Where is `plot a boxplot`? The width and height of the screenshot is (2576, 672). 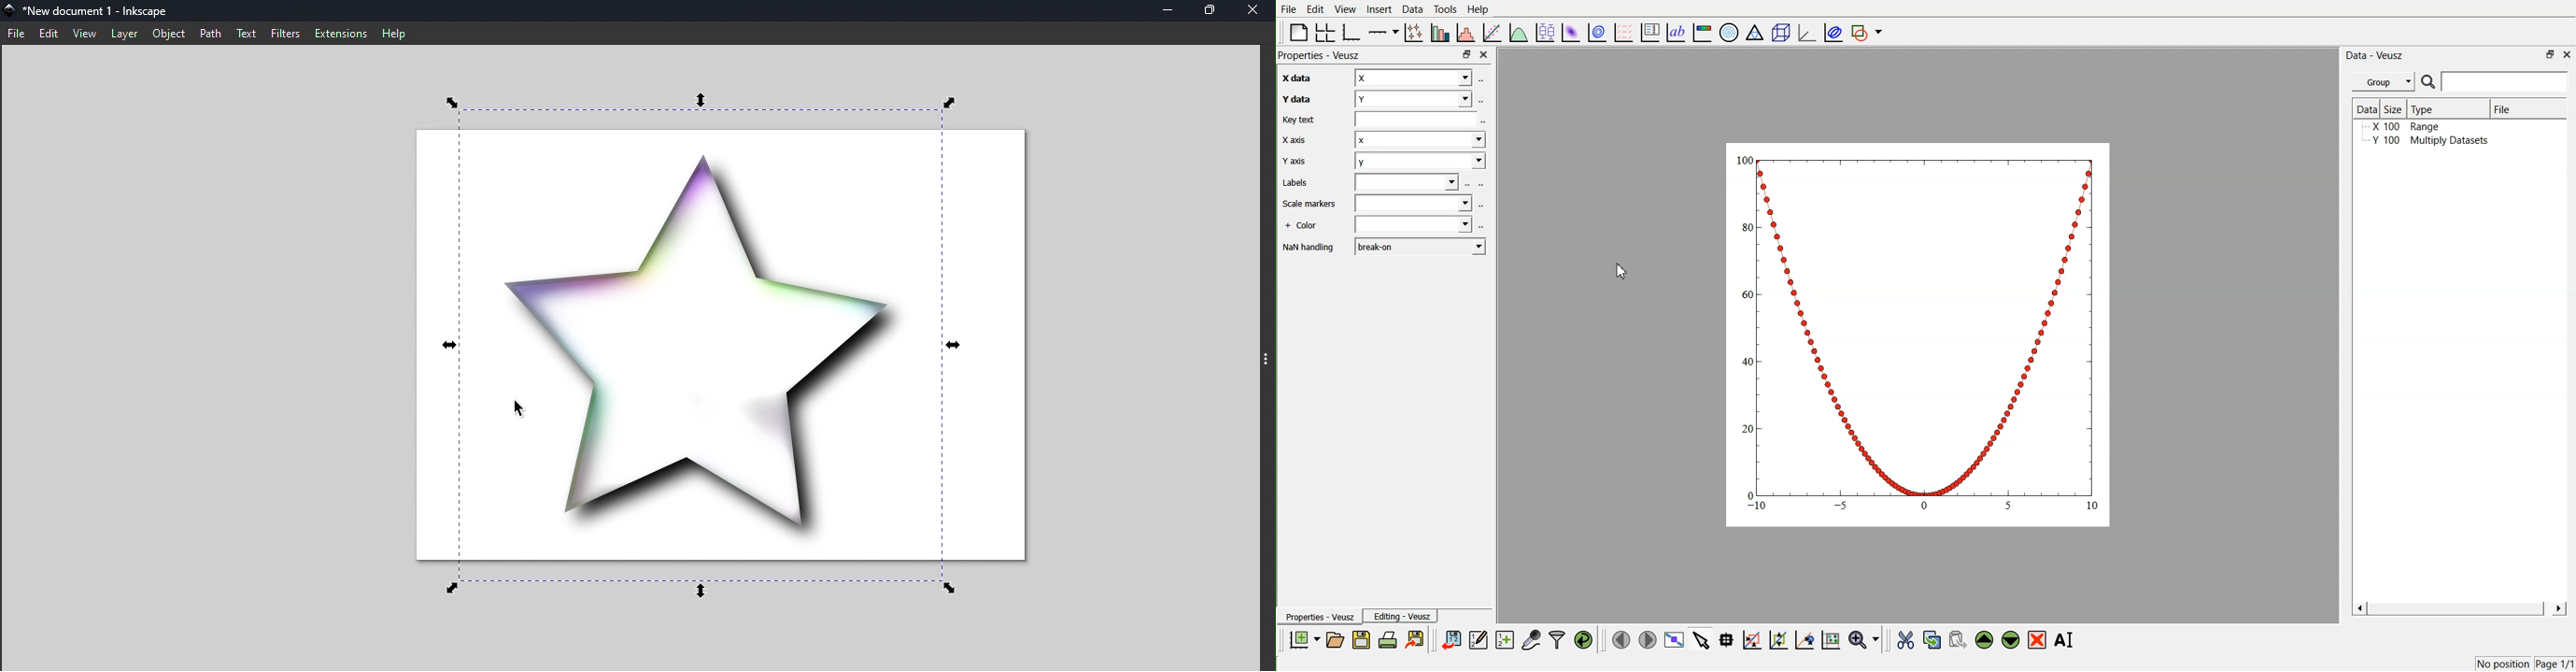 plot a boxplot is located at coordinates (1544, 31).